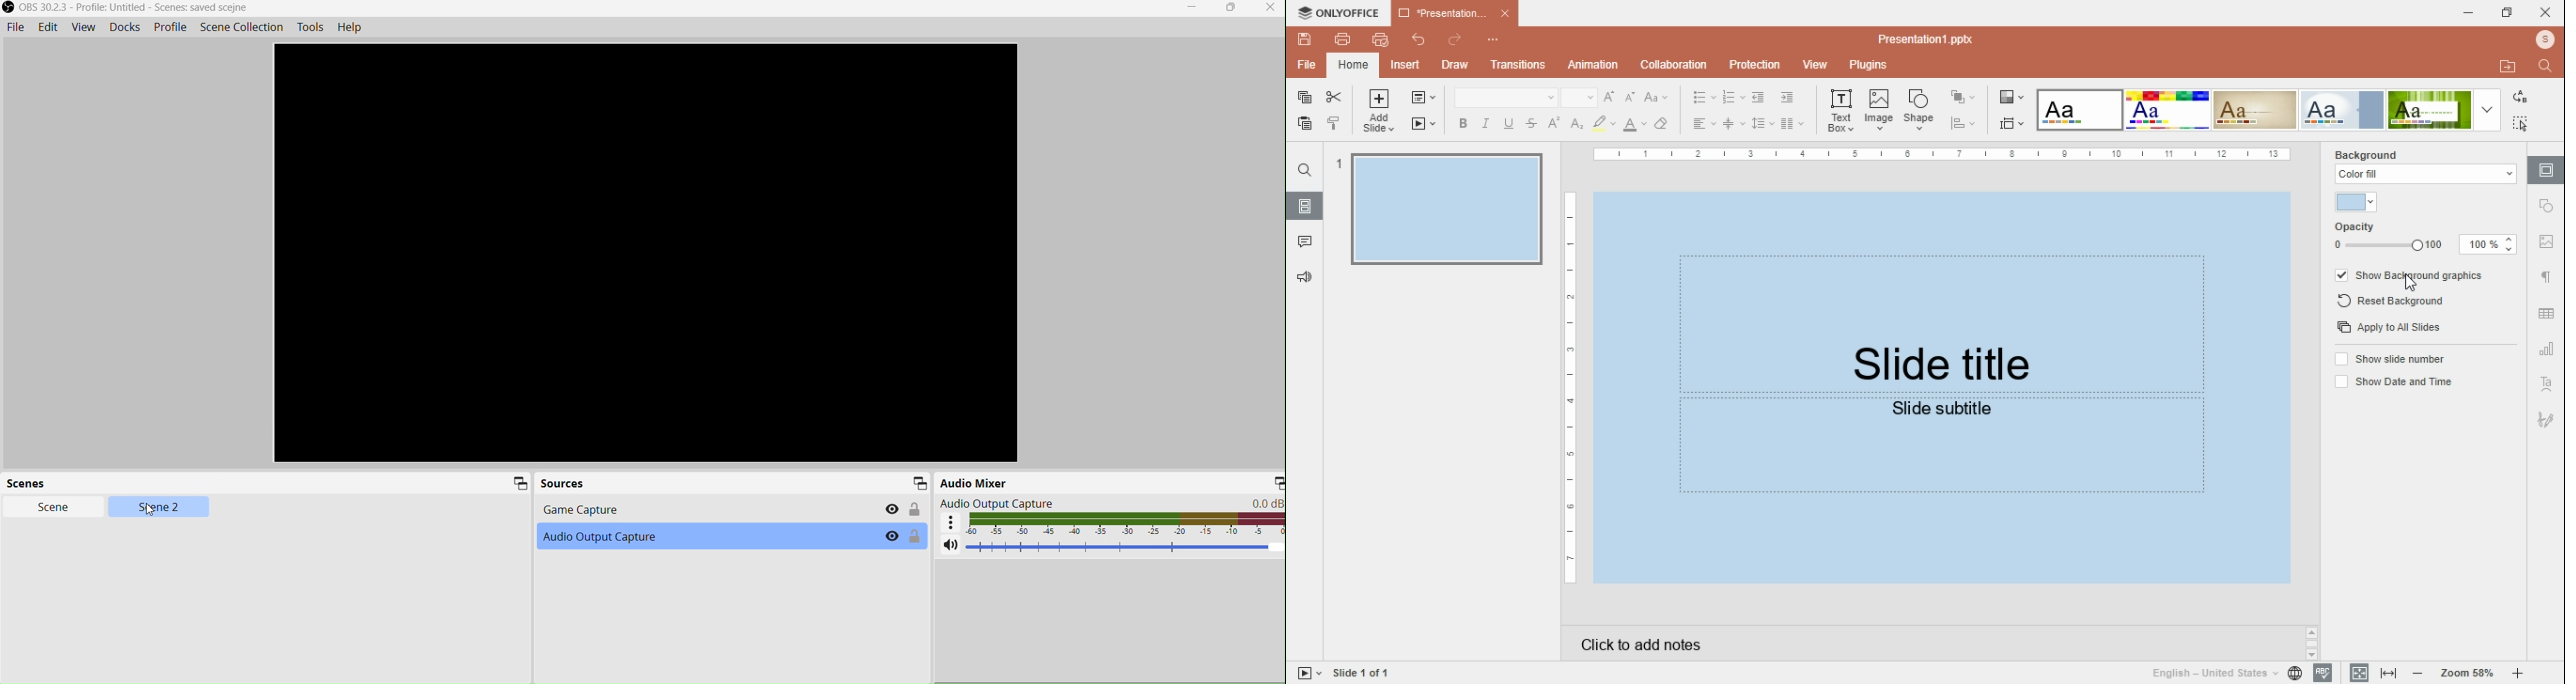  What do you see at coordinates (1661, 124) in the screenshot?
I see `clear style` at bounding box center [1661, 124].